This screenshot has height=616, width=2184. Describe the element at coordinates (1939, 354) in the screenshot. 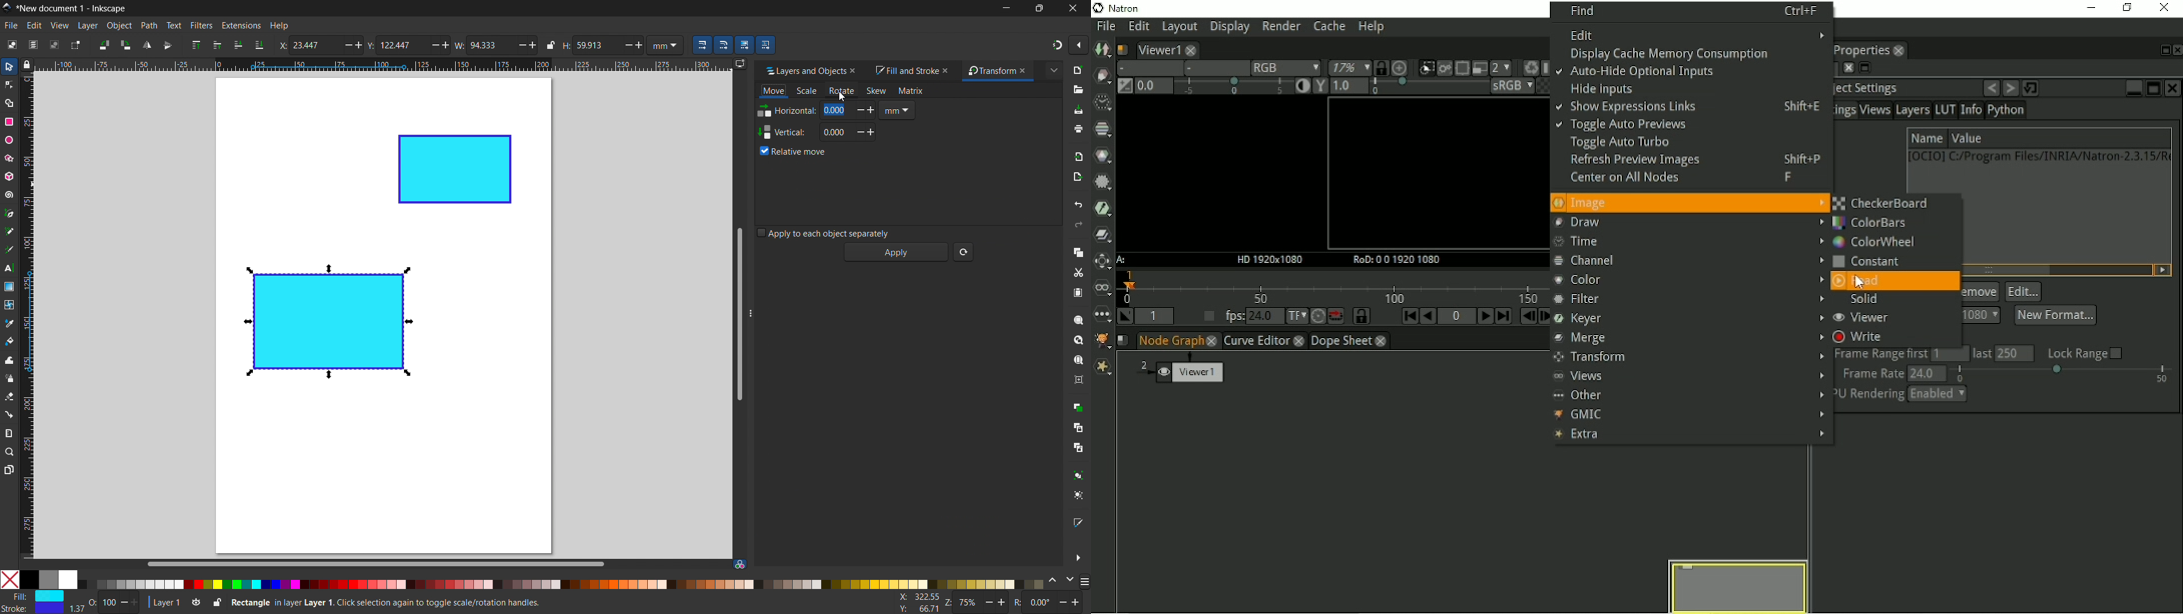

I see `Frame range` at that location.